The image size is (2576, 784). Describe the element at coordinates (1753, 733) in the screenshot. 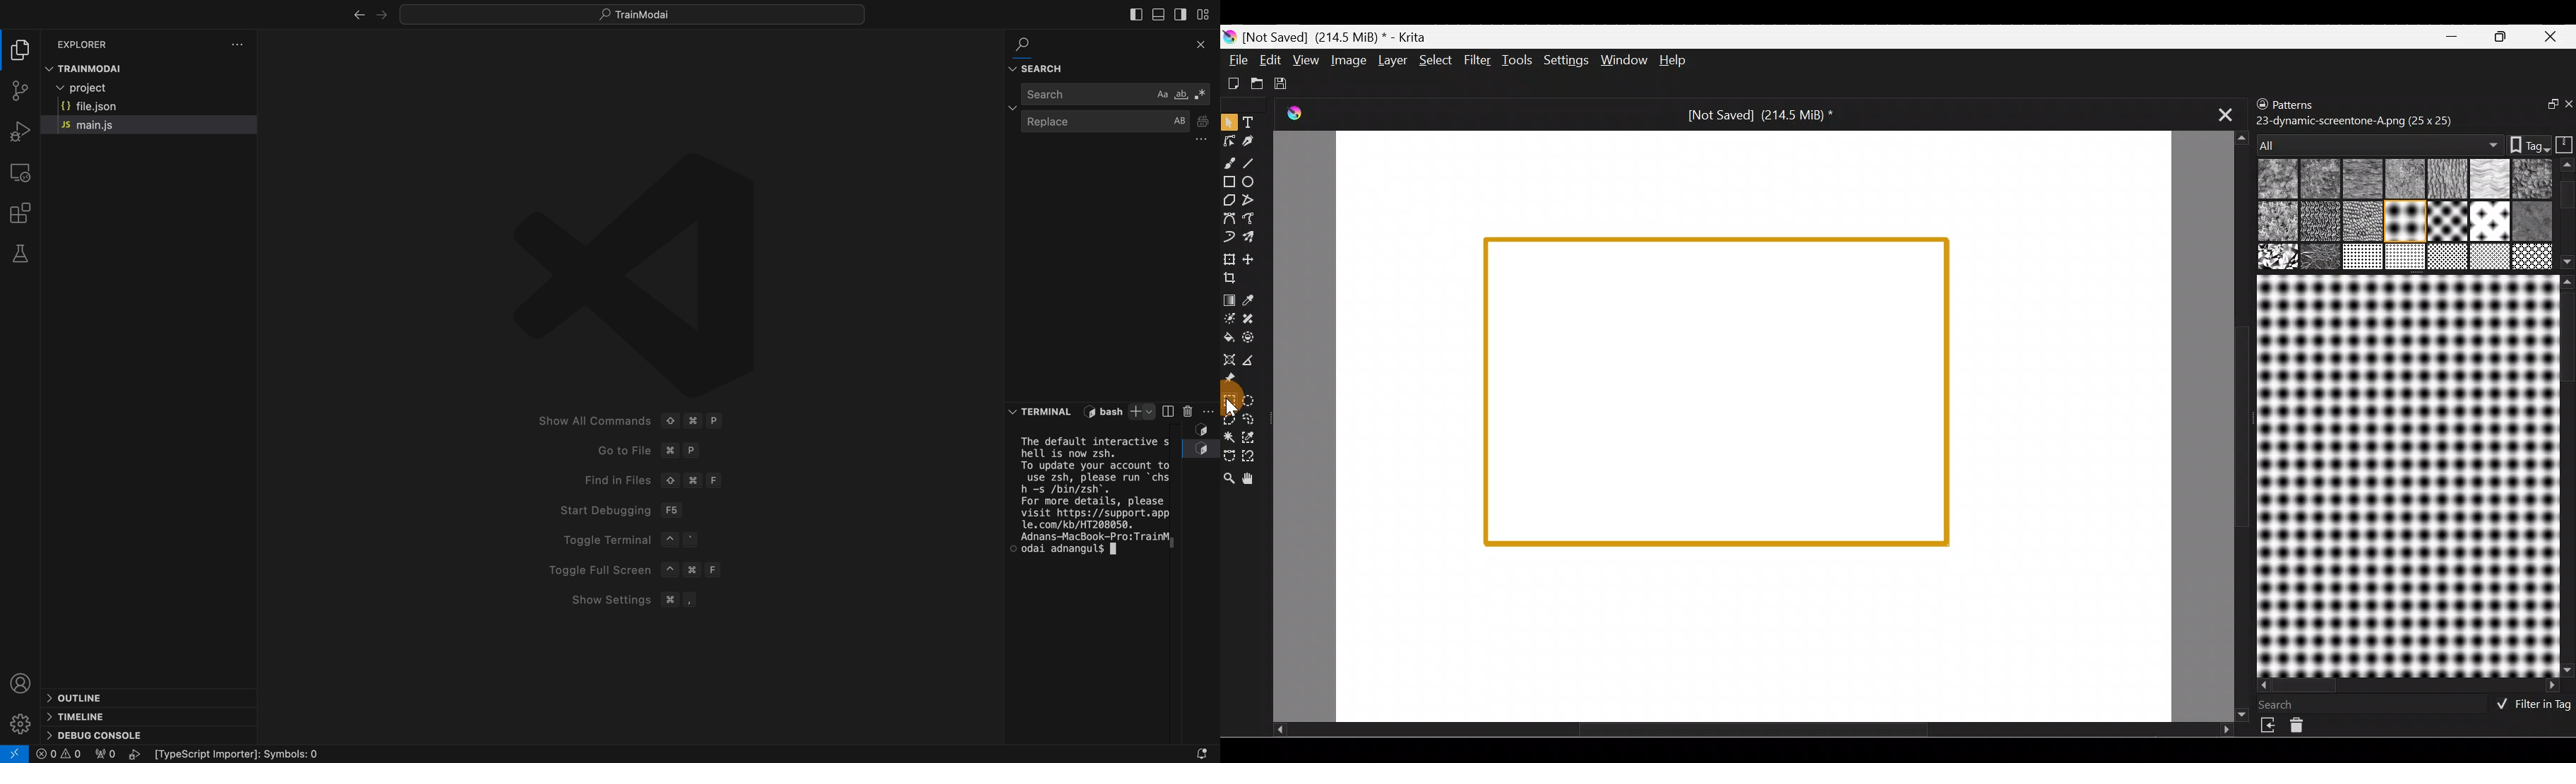

I see `Scroll tab` at that location.